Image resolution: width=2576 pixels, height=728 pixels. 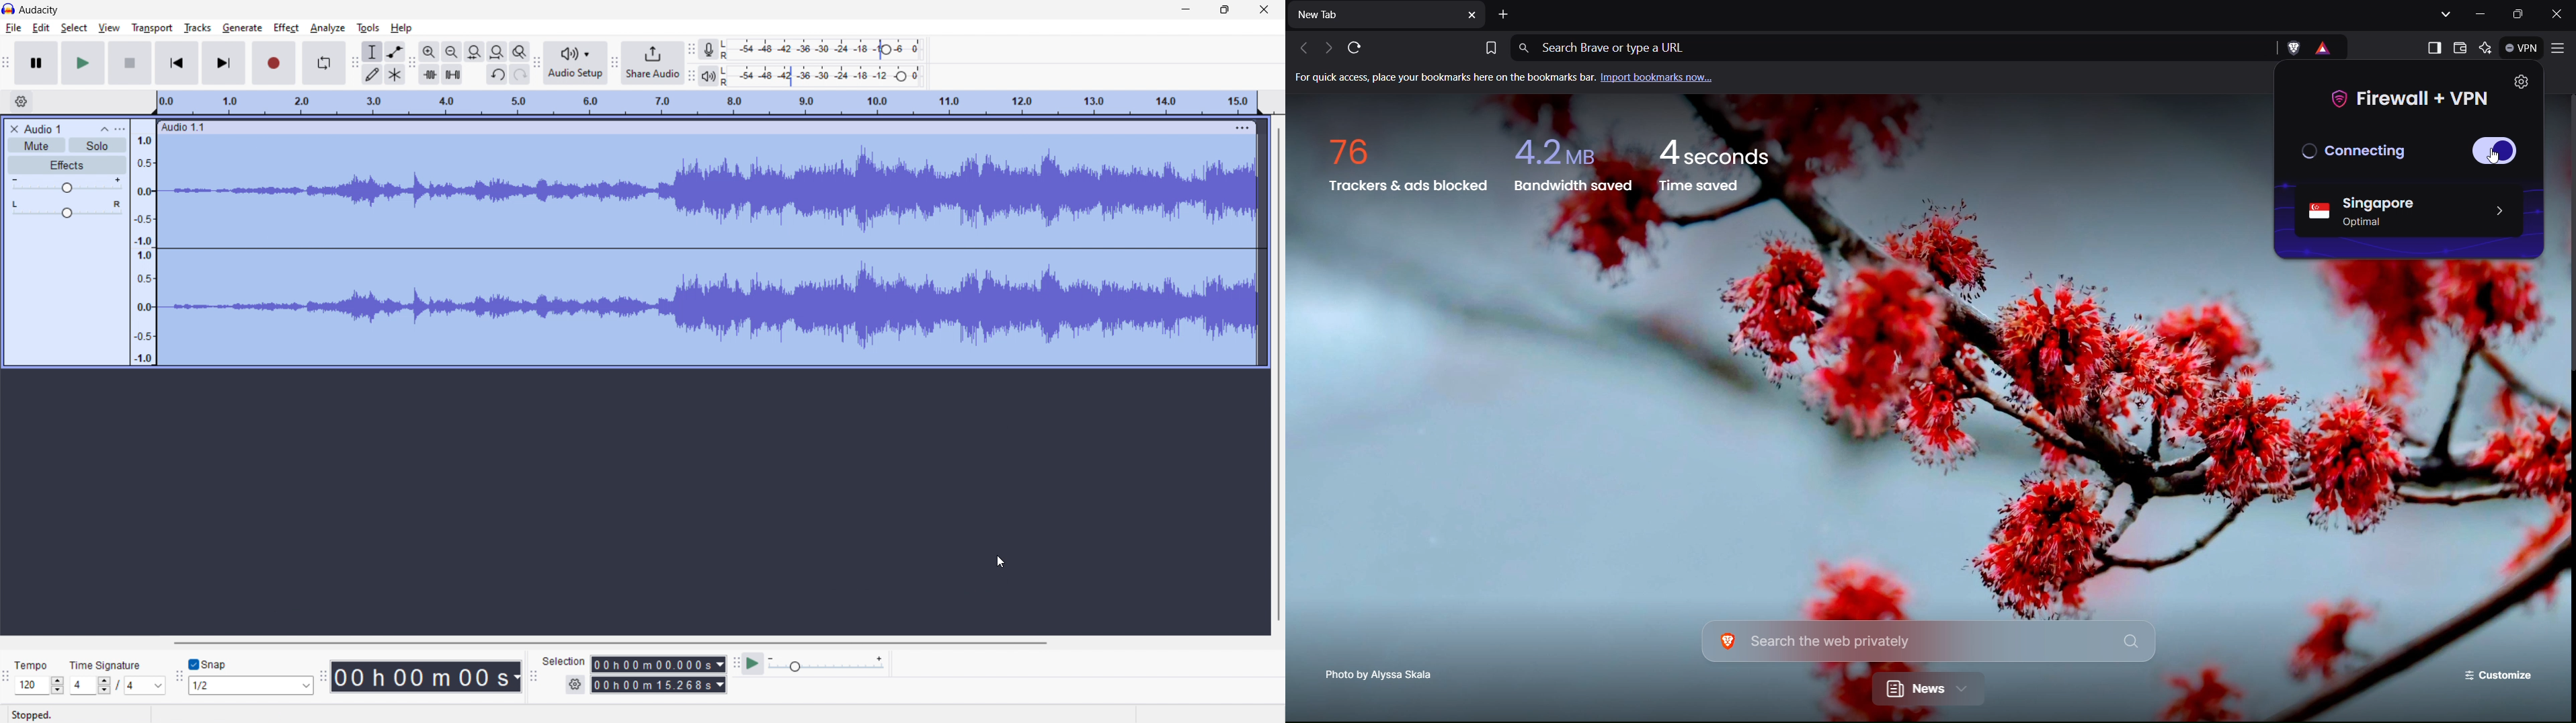 I want to click on audio setup, so click(x=577, y=62).